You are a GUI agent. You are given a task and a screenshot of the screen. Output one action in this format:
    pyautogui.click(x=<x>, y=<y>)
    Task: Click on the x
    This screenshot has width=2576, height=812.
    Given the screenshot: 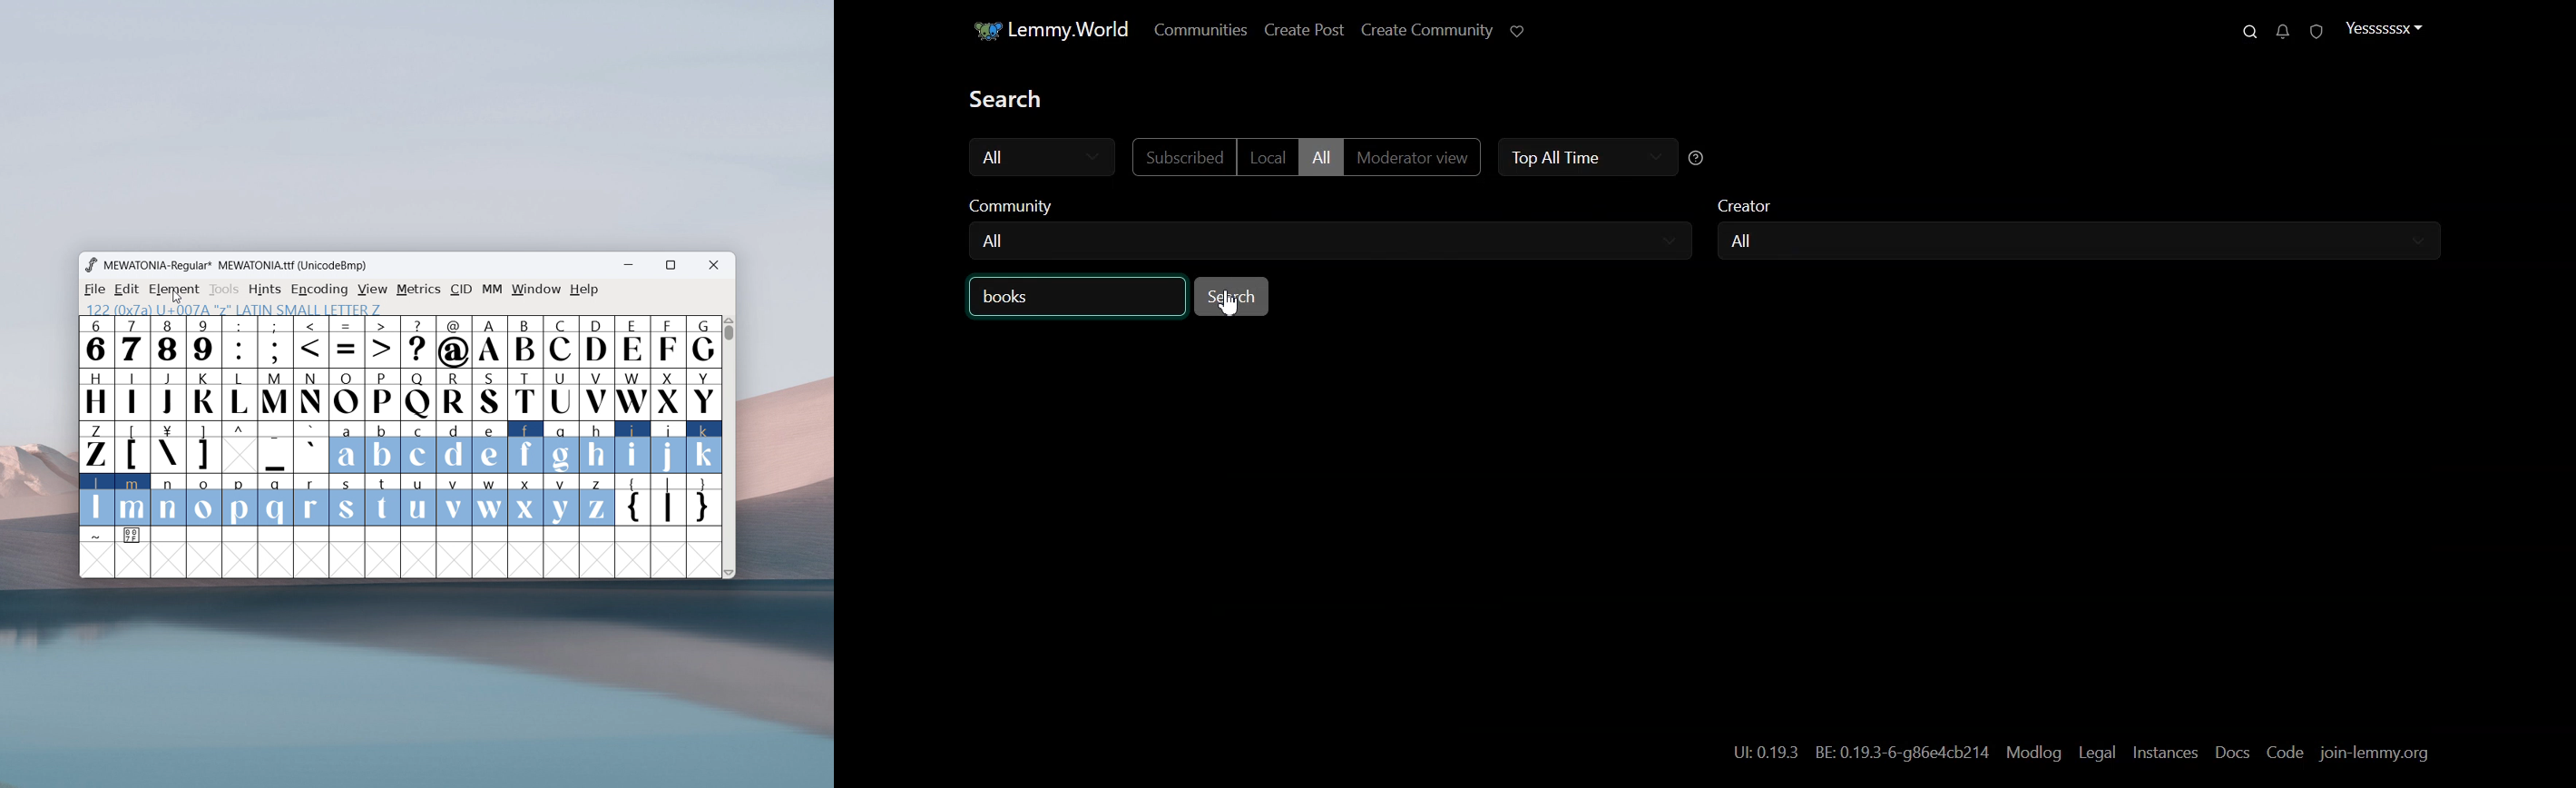 What is the action you would take?
    pyautogui.click(x=527, y=499)
    